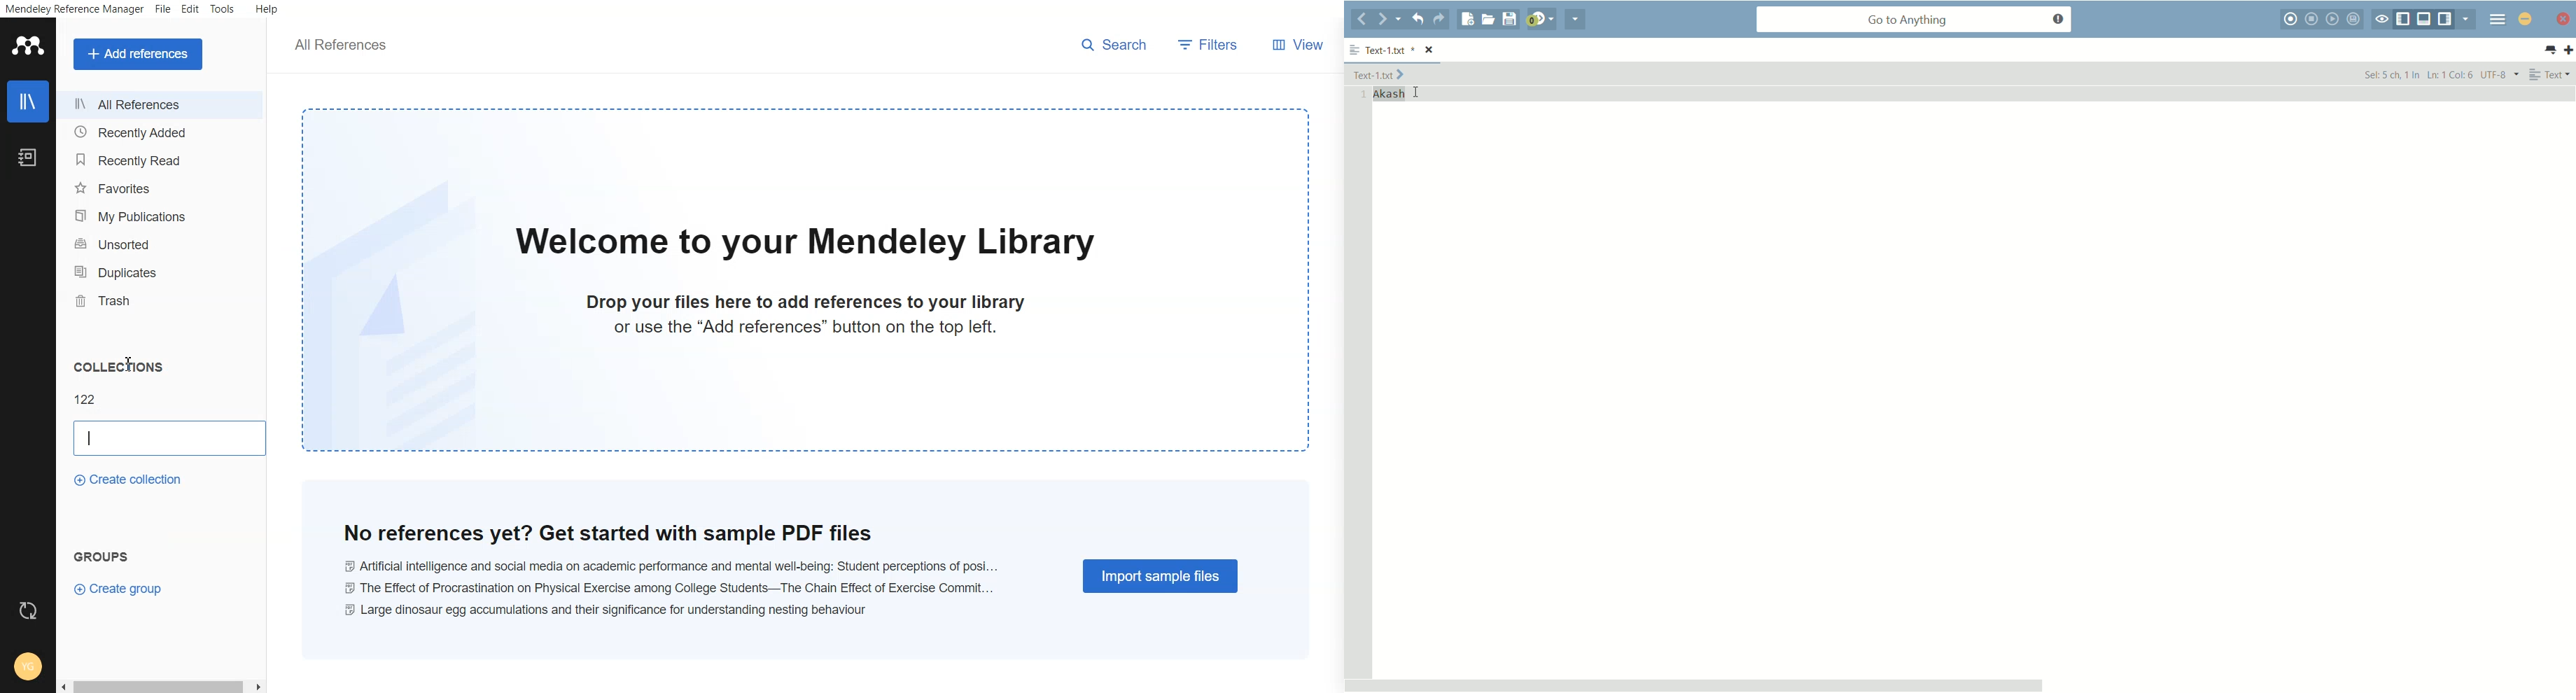 This screenshot has height=700, width=2576. Describe the element at coordinates (169, 439) in the screenshot. I see `Enter file name` at that location.